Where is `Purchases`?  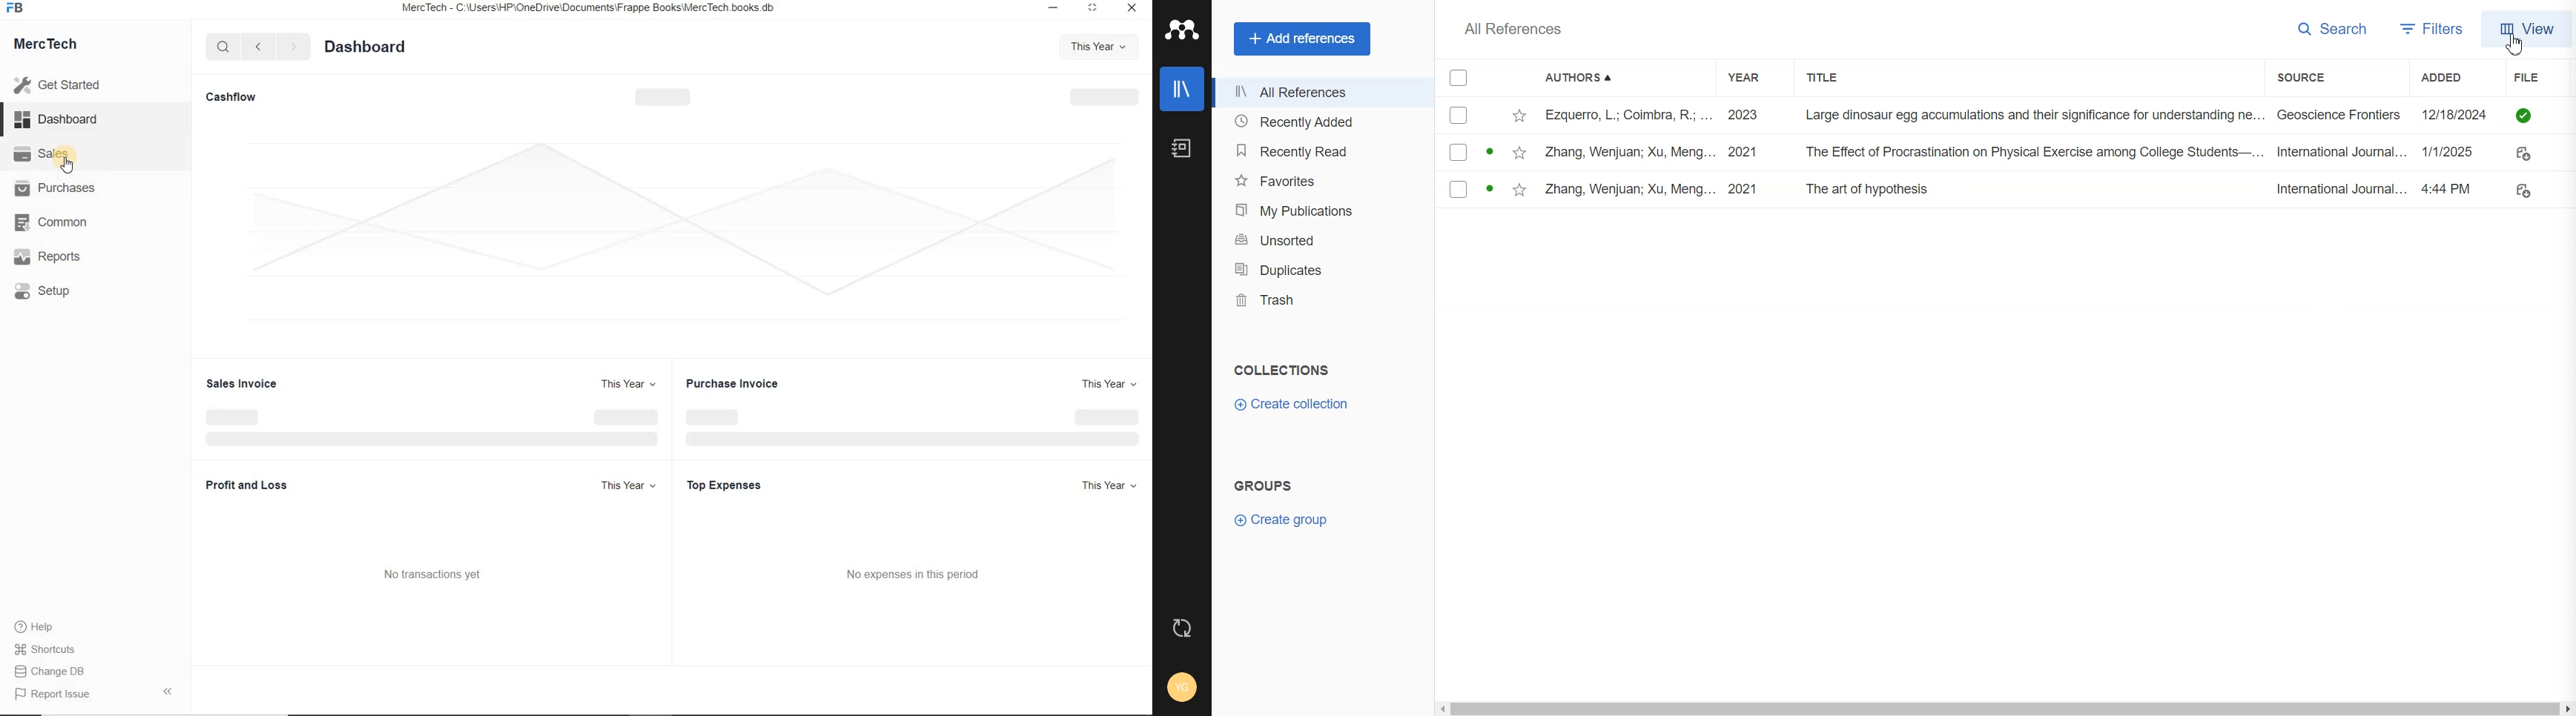 Purchases is located at coordinates (56, 191).